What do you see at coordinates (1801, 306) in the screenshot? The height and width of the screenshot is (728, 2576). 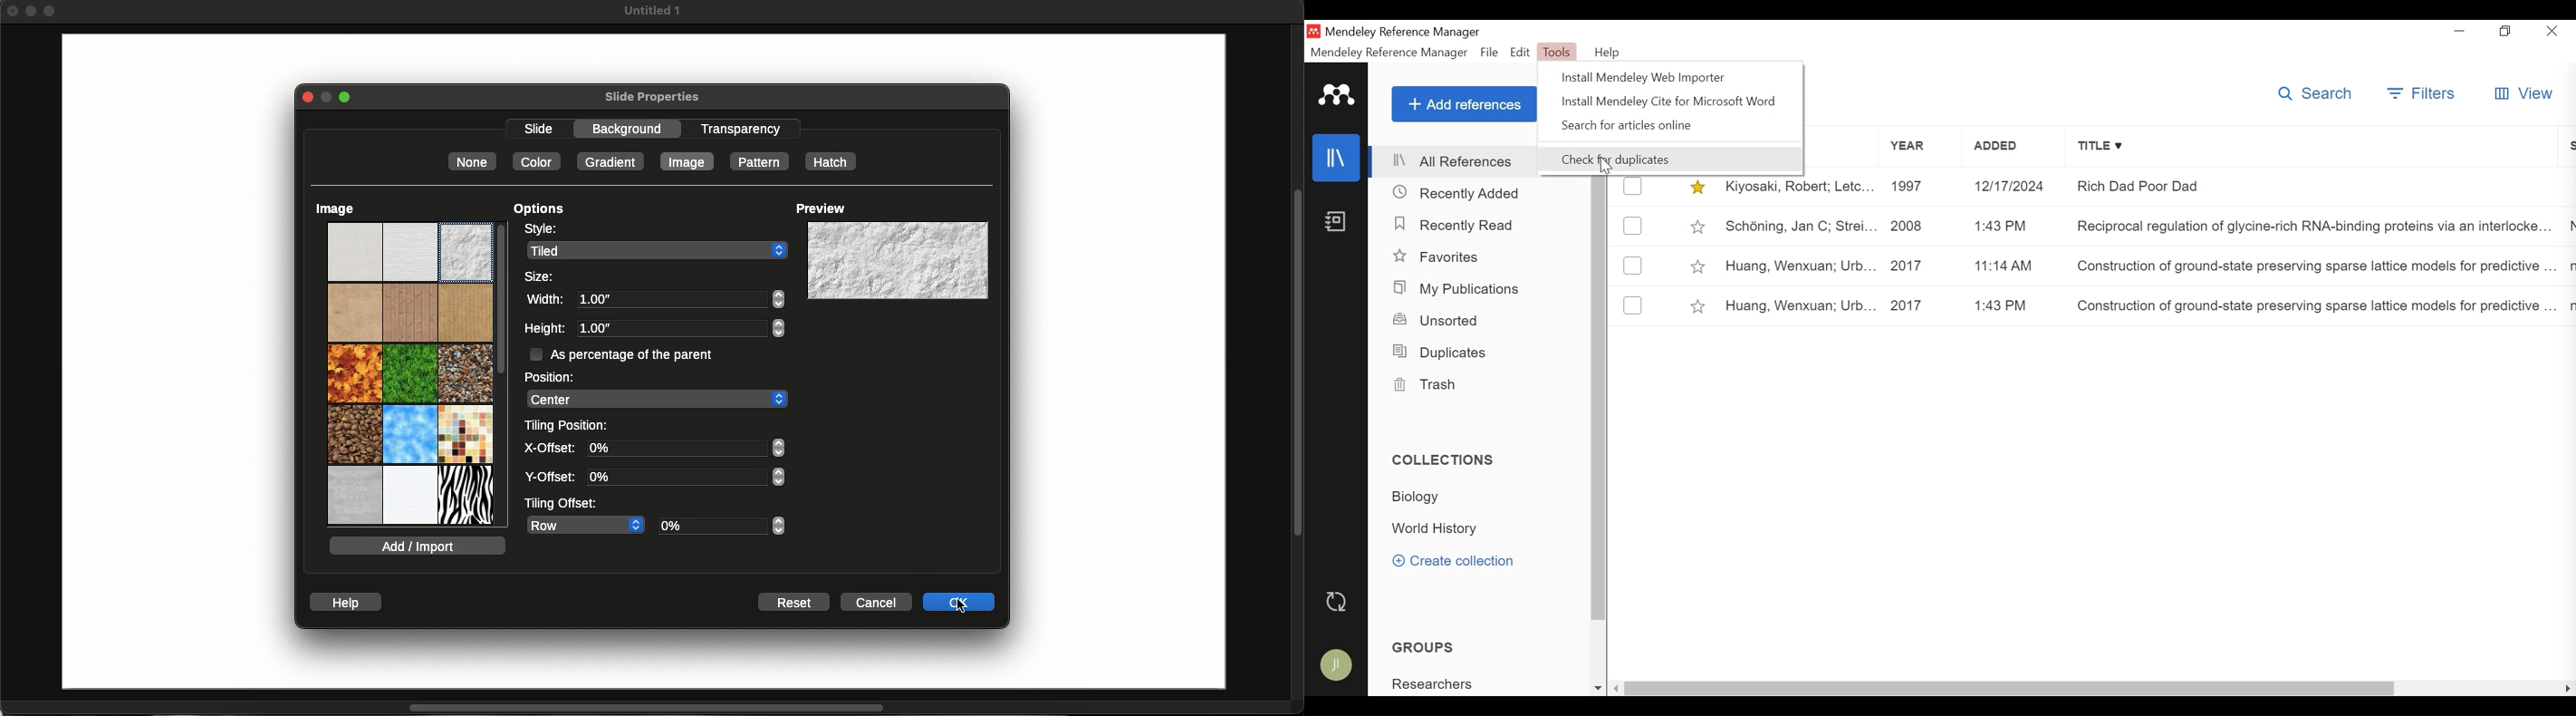 I see `Huang,  Wenxuan` at bounding box center [1801, 306].